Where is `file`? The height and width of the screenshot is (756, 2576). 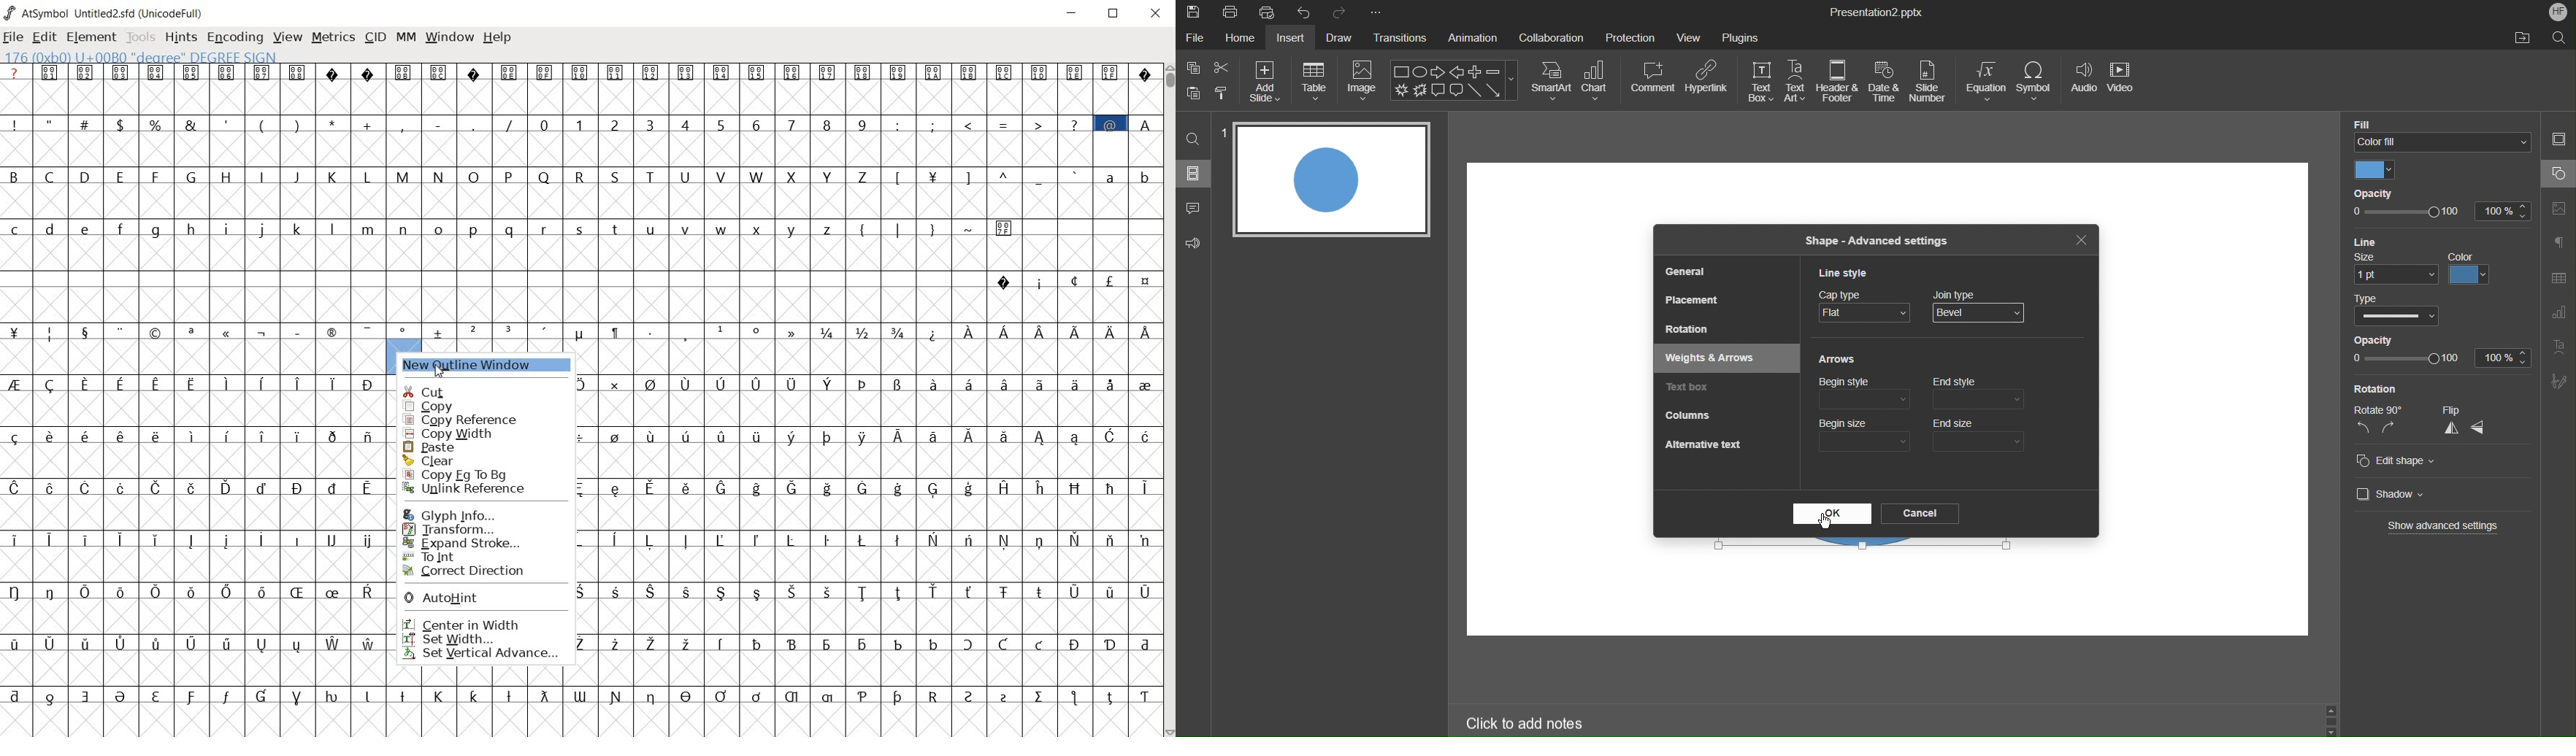
file is located at coordinates (13, 38).